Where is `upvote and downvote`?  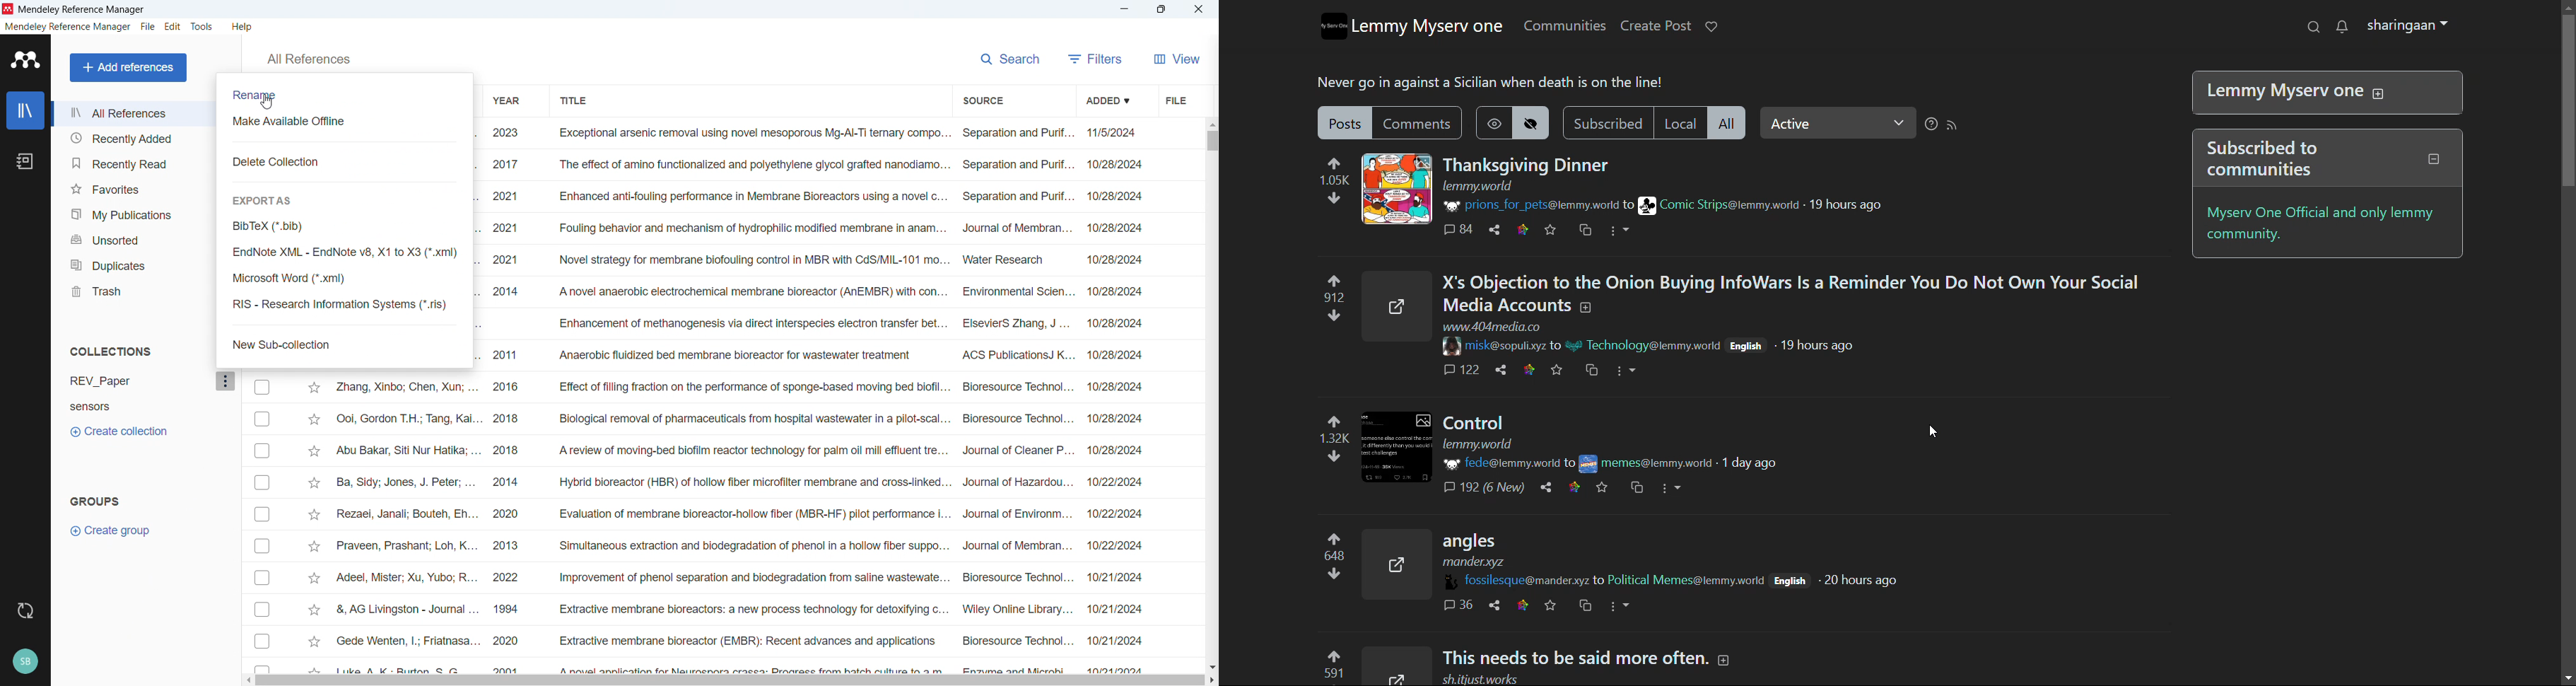 upvote and downvote is located at coordinates (1335, 182).